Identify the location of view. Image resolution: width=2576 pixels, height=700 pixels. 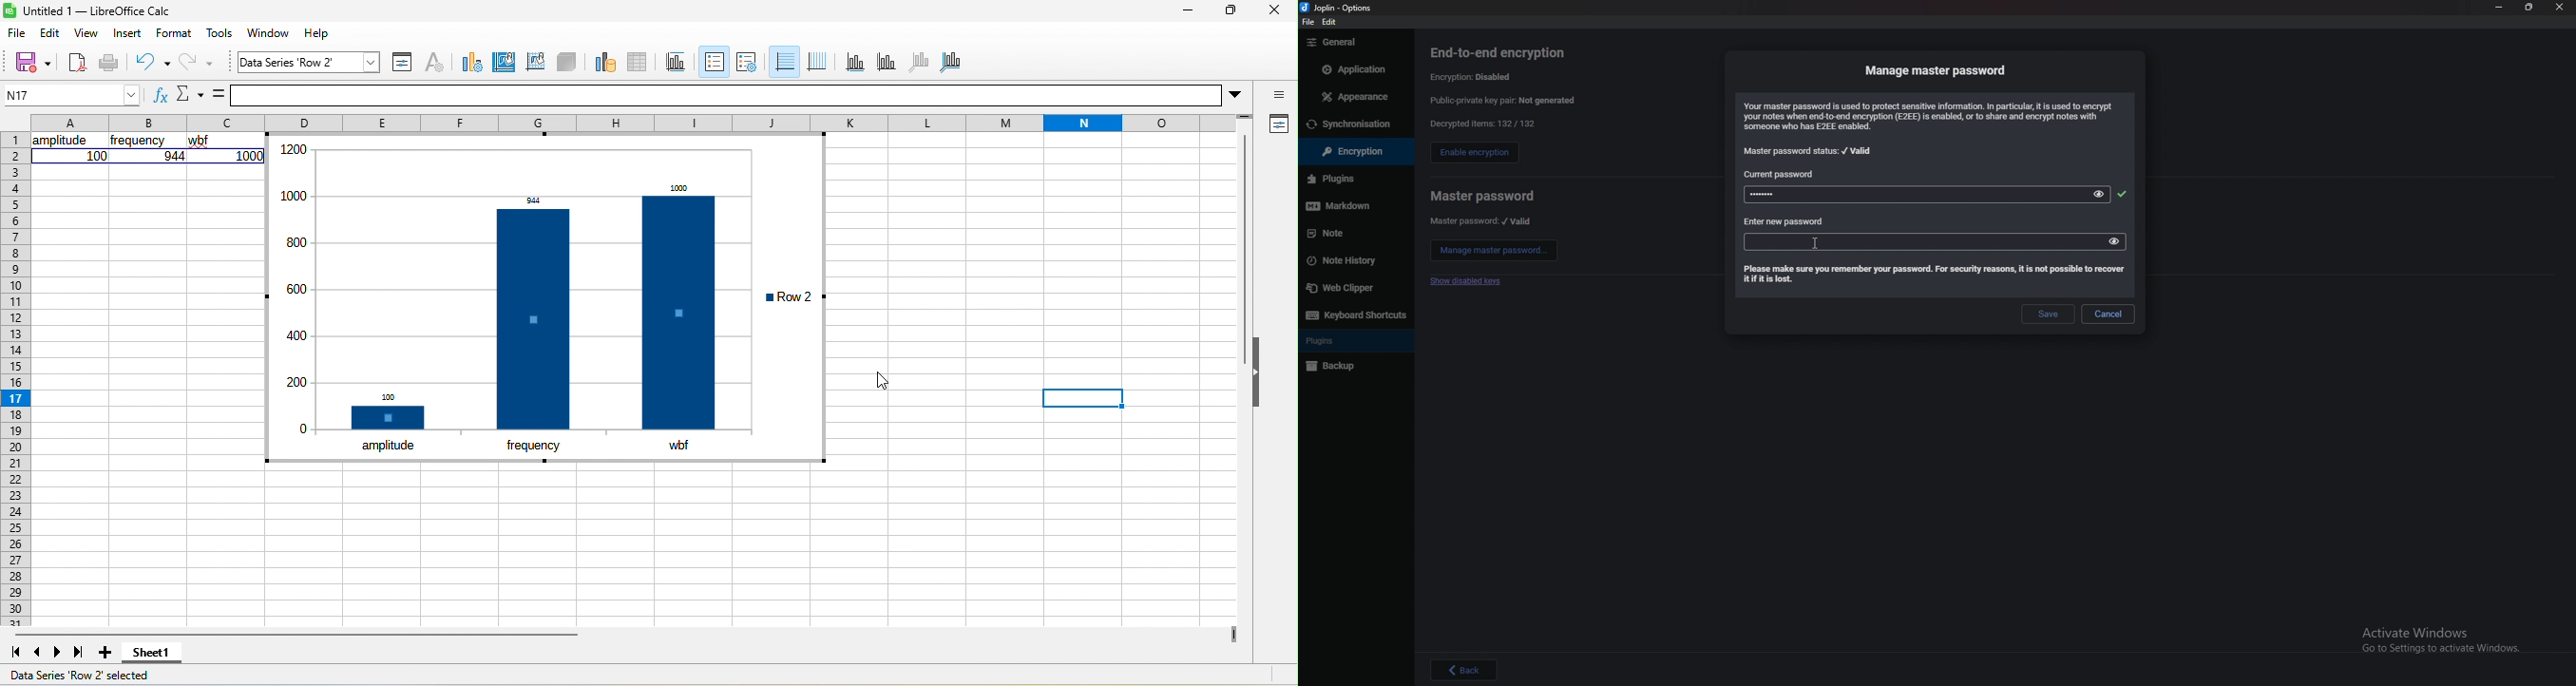
(2101, 194).